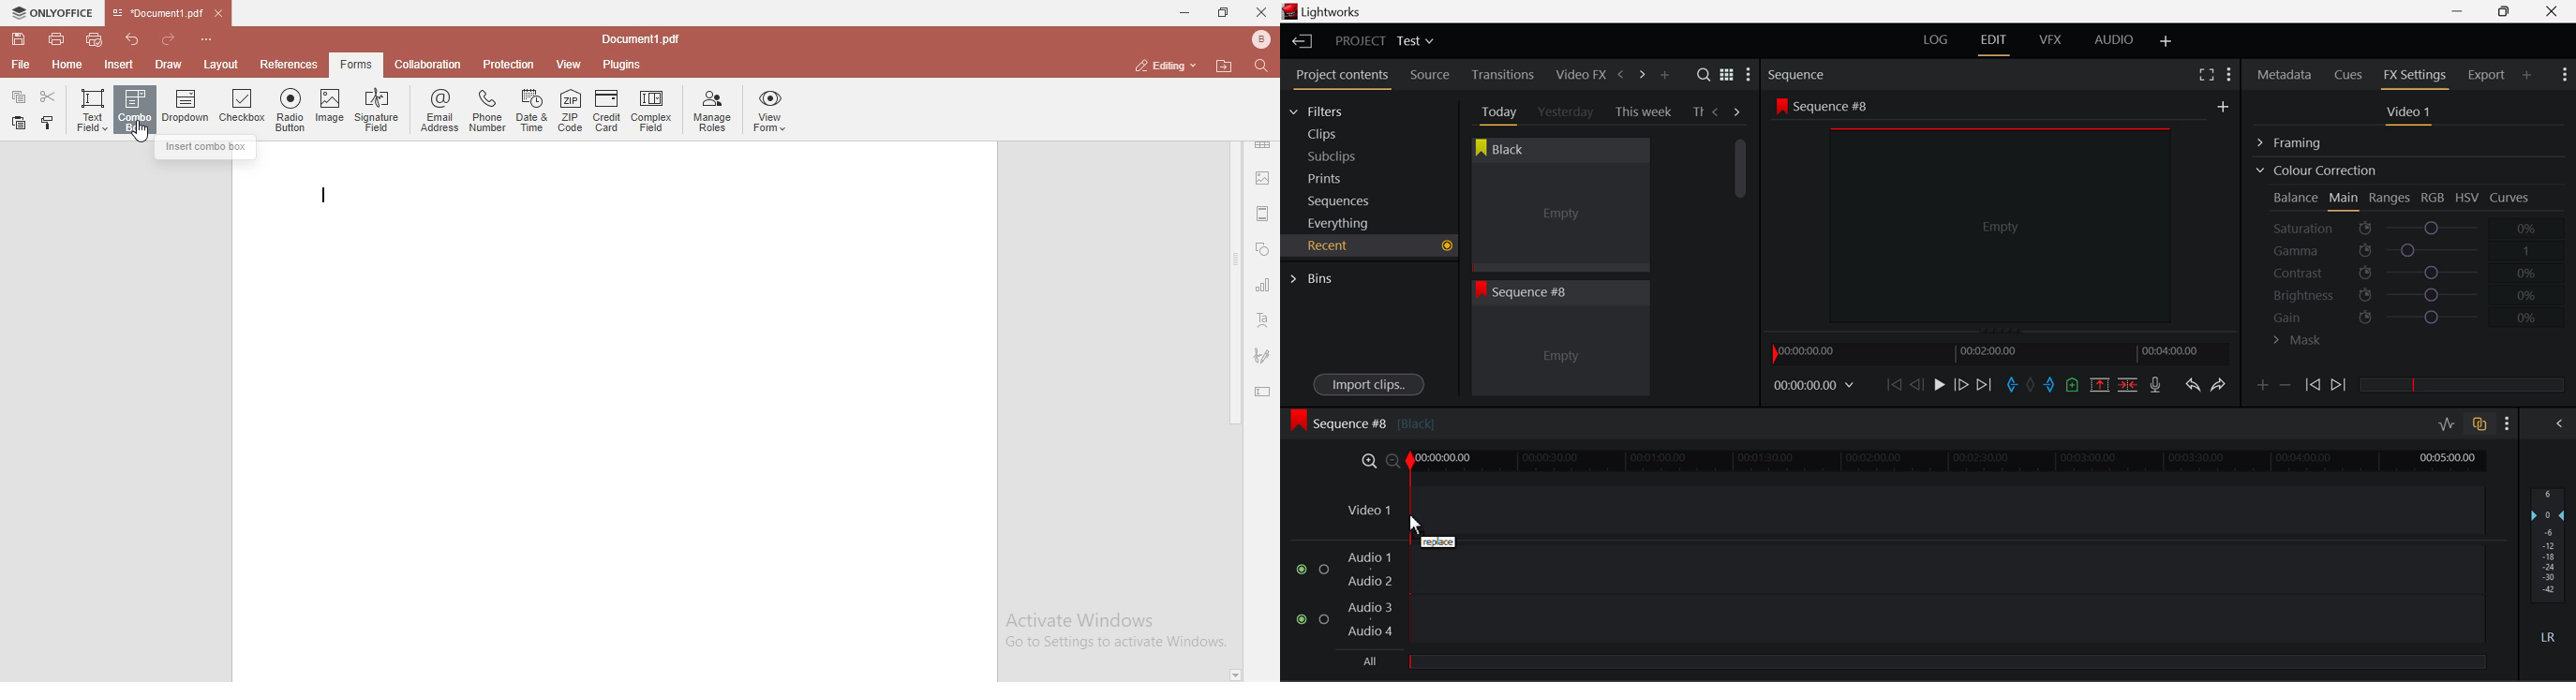  I want to click on quick print, so click(96, 38).